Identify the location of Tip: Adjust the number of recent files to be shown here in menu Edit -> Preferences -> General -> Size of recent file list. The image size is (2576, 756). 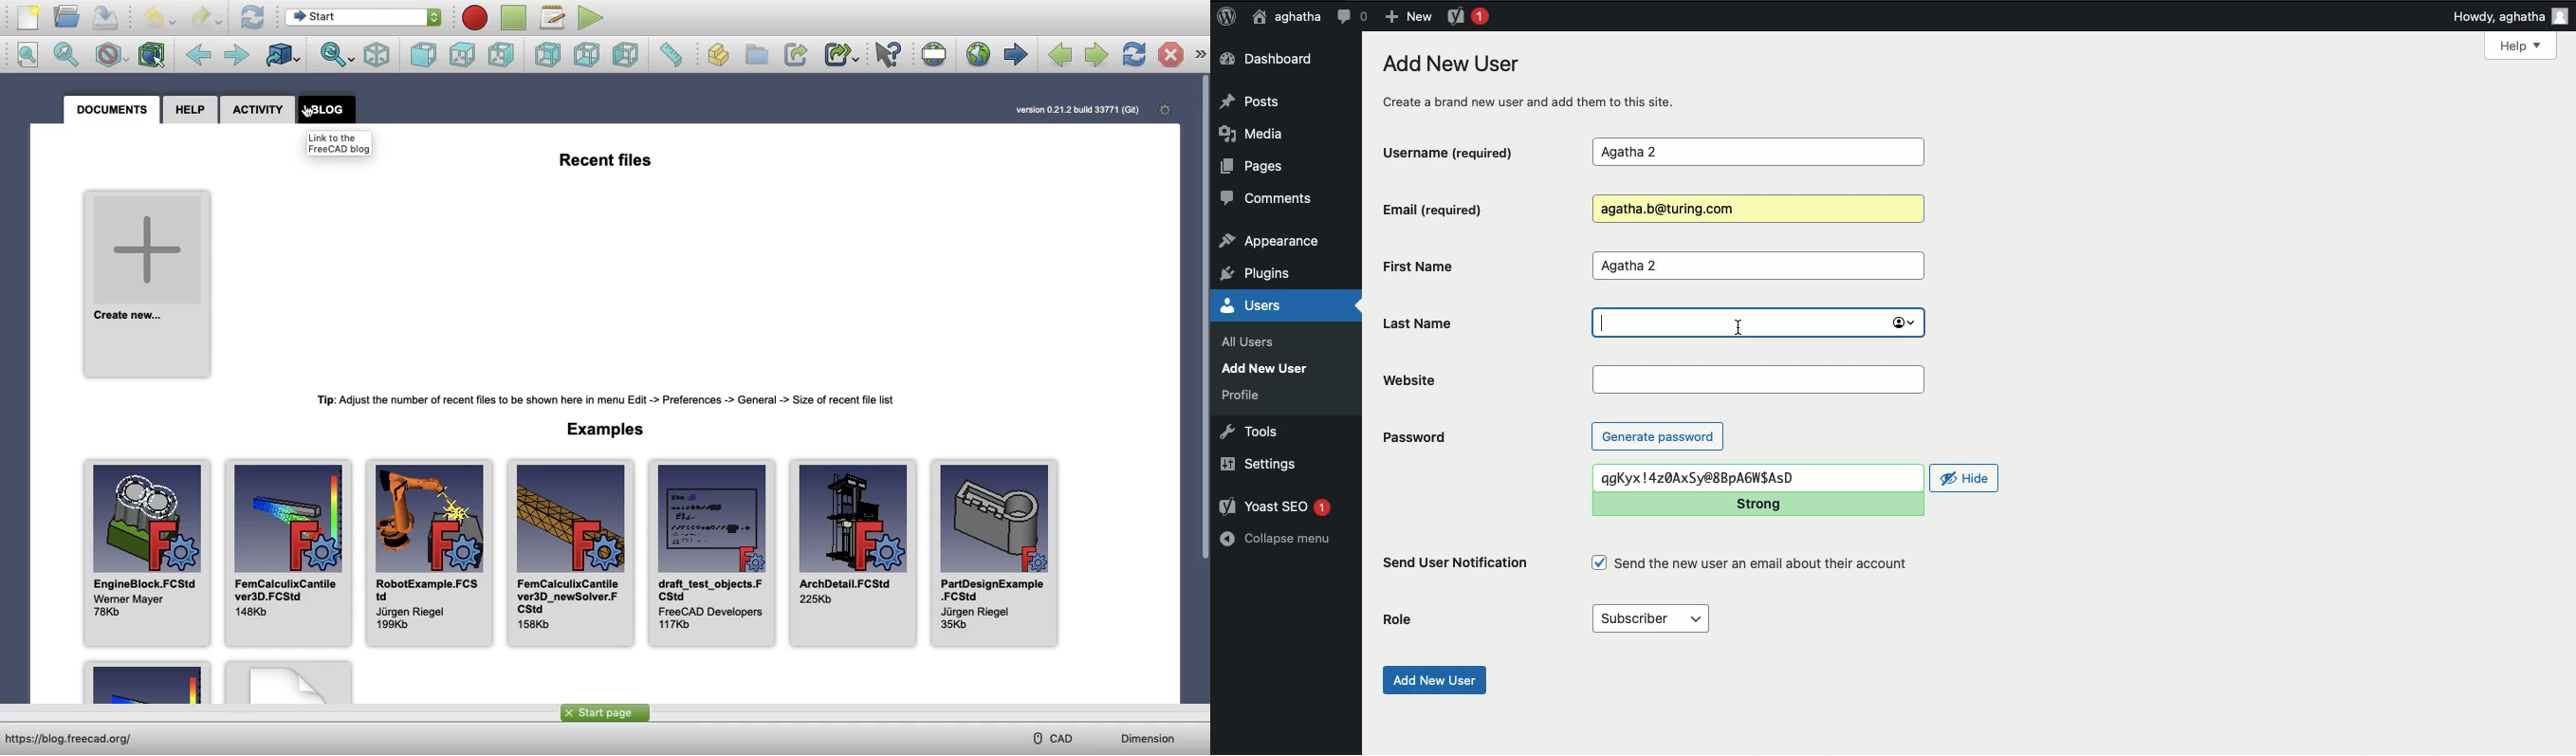
(598, 398).